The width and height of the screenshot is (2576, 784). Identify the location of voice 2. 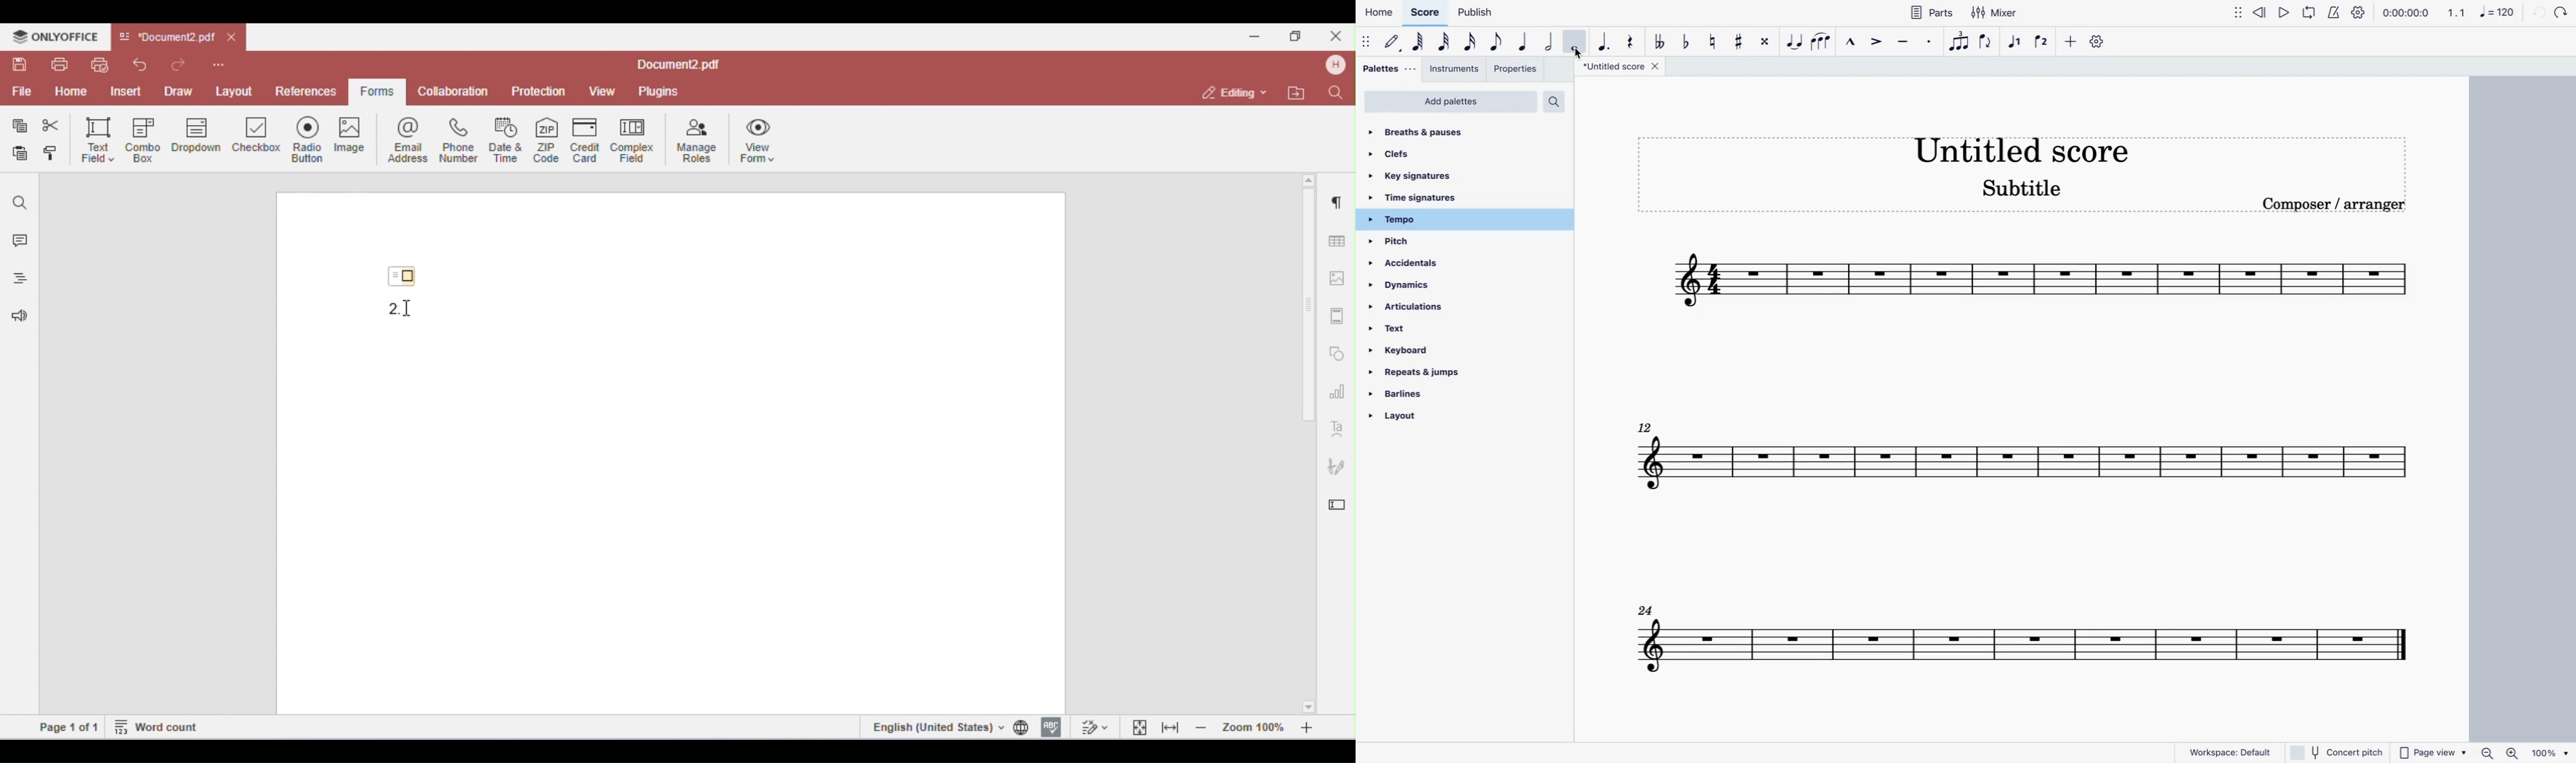
(2041, 40).